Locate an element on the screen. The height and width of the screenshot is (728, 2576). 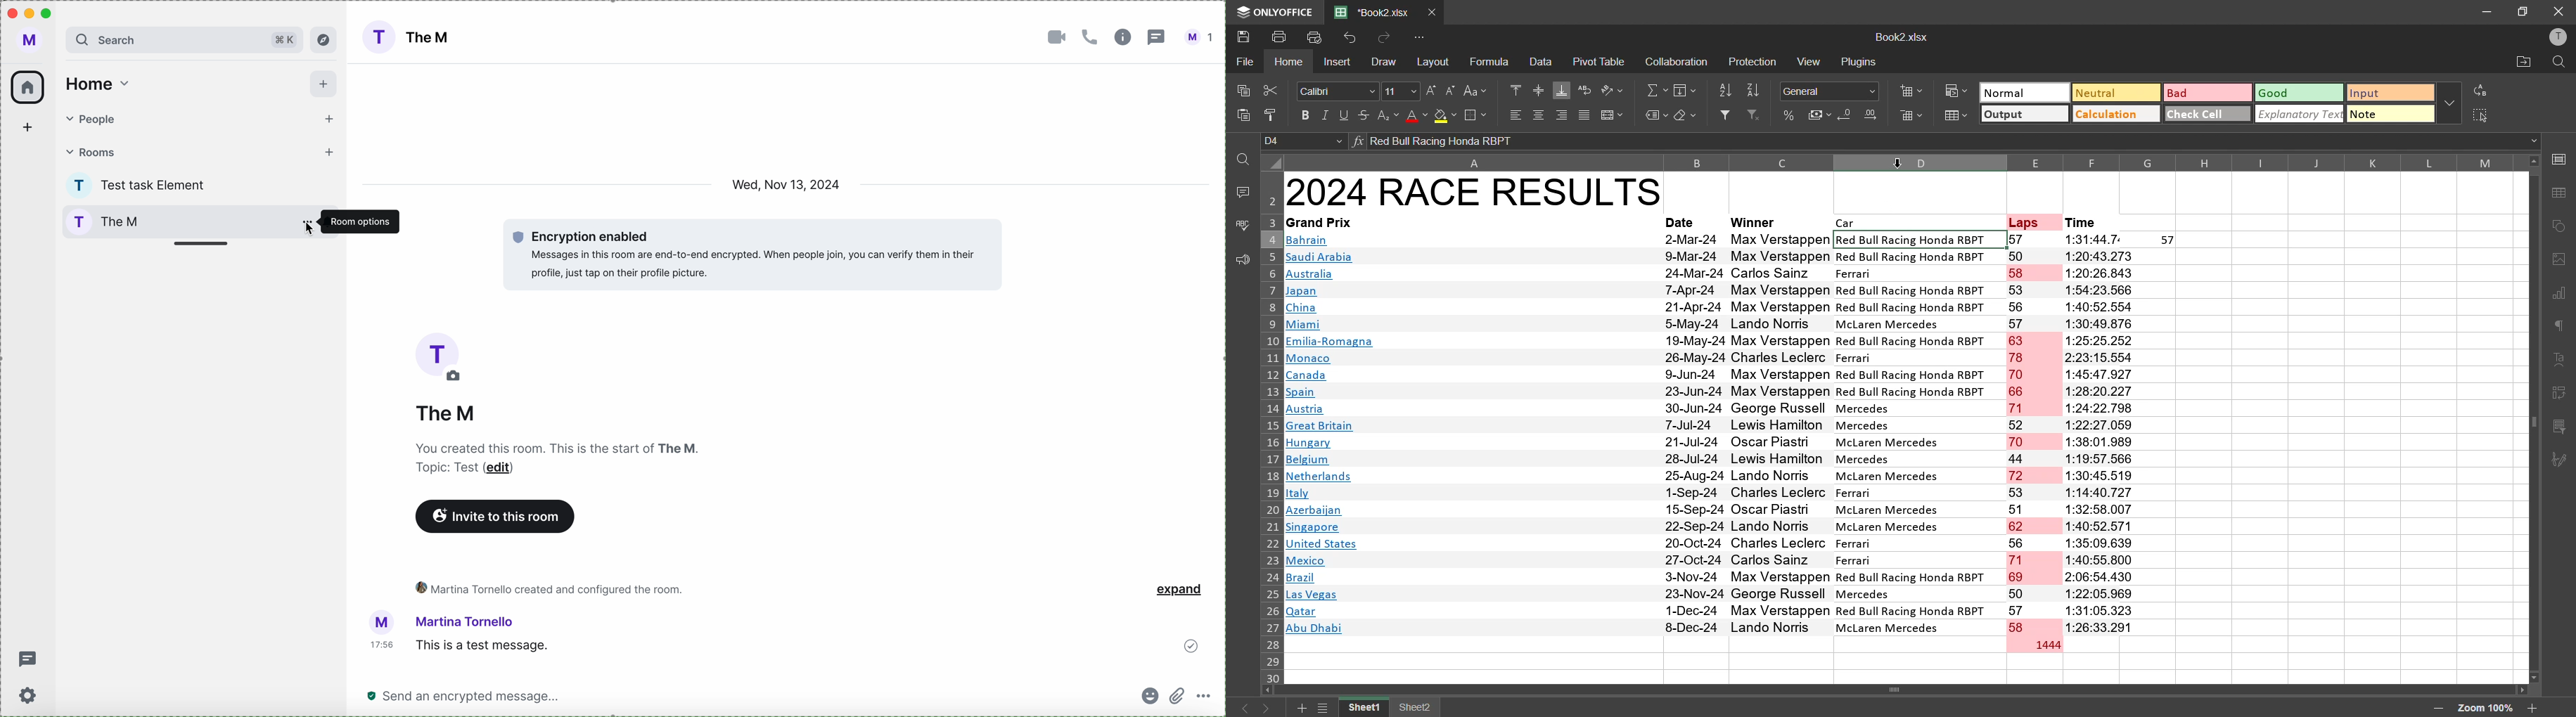
people is located at coordinates (182, 120).